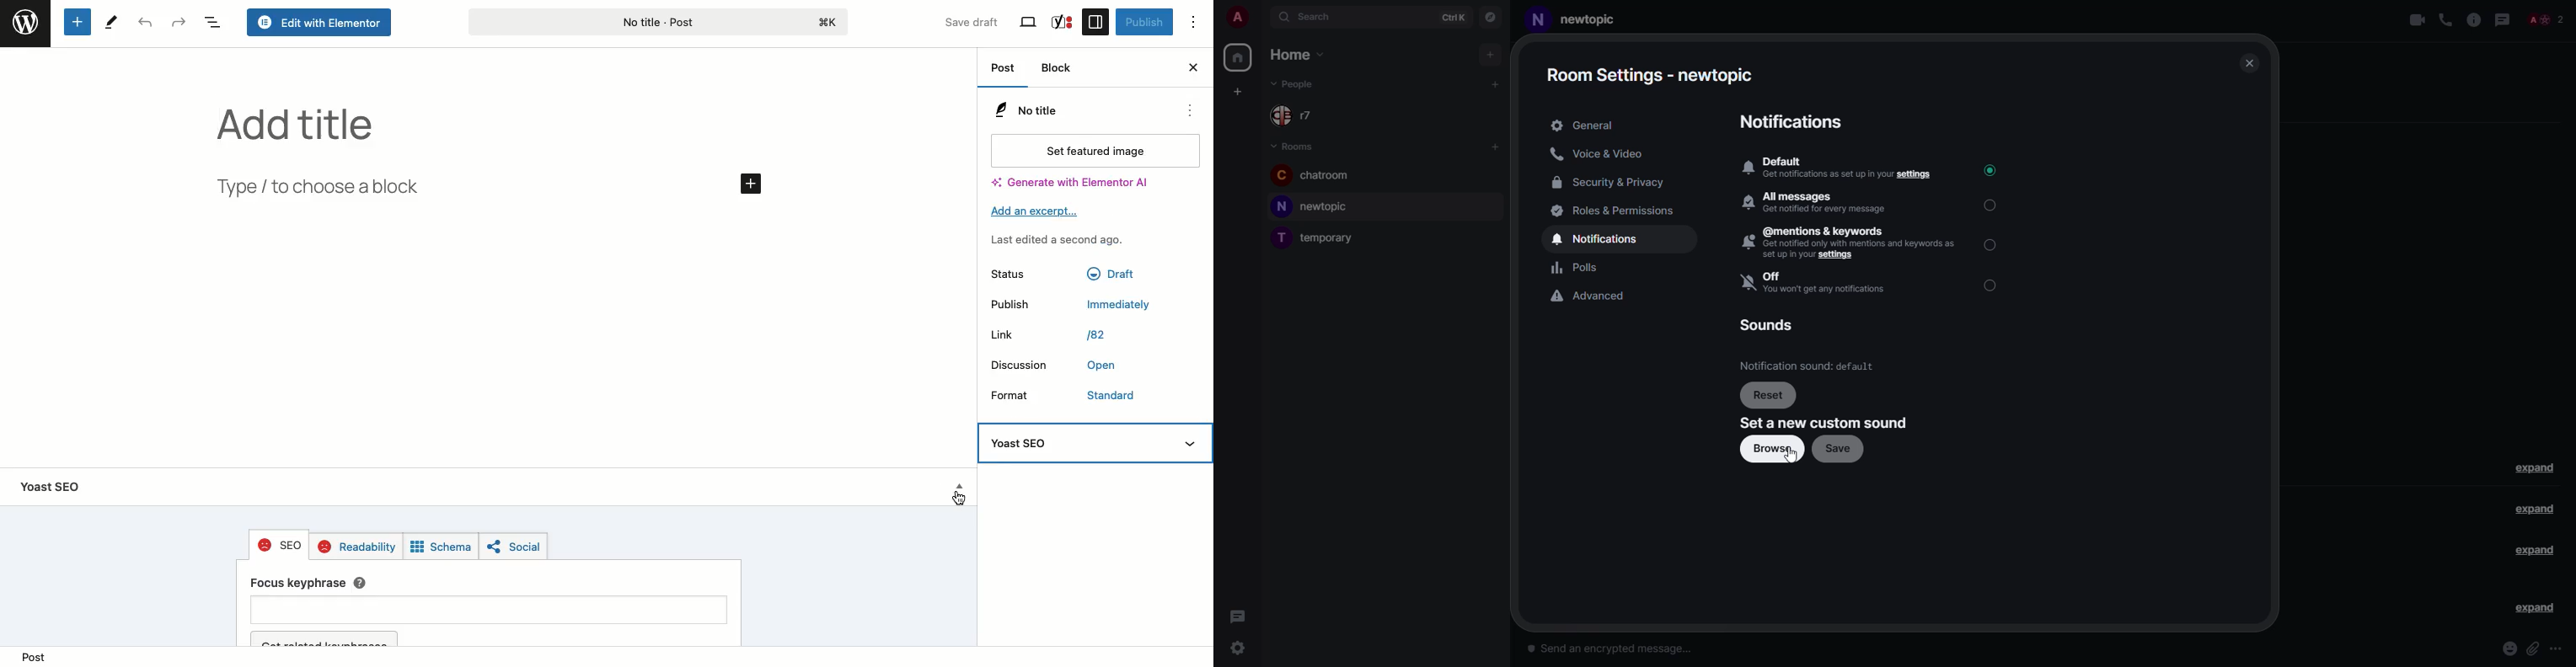  What do you see at coordinates (1314, 205) in the screenshot?
I see `new topic` at bounding box center [1314, 205].